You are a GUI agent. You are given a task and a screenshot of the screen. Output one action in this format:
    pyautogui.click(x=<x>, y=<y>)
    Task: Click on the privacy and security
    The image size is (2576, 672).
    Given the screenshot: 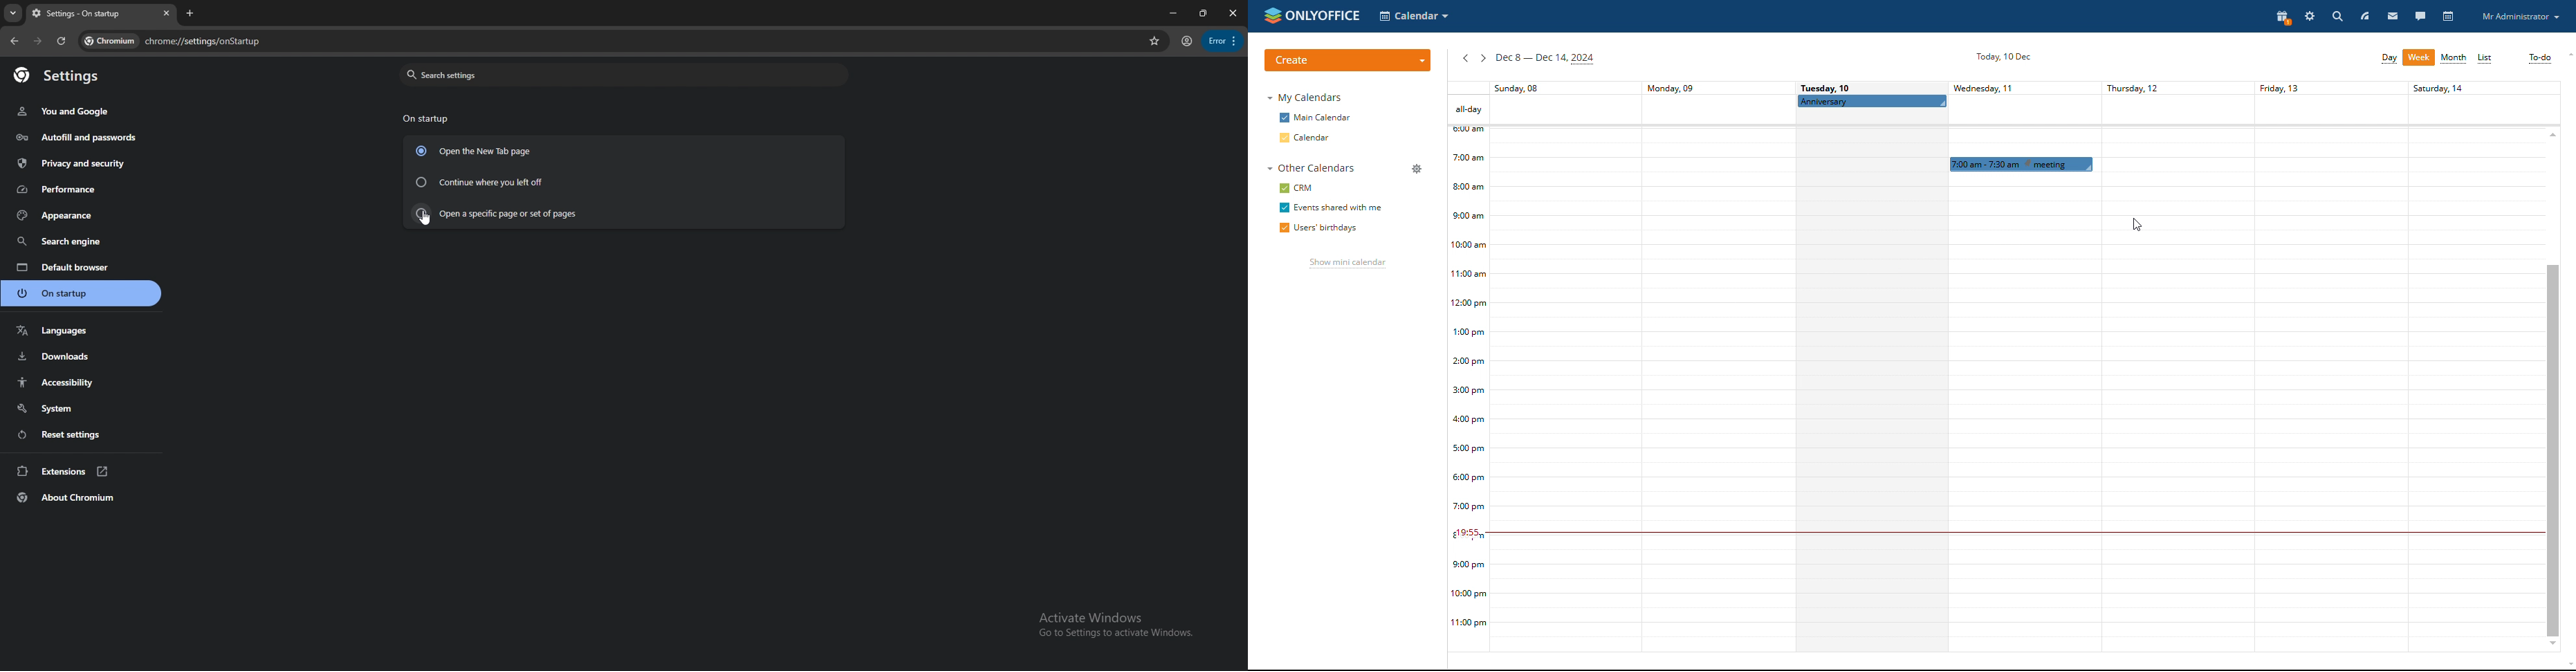 What is the action you would take?
    pyautogui.click(x=75, y=163)
    